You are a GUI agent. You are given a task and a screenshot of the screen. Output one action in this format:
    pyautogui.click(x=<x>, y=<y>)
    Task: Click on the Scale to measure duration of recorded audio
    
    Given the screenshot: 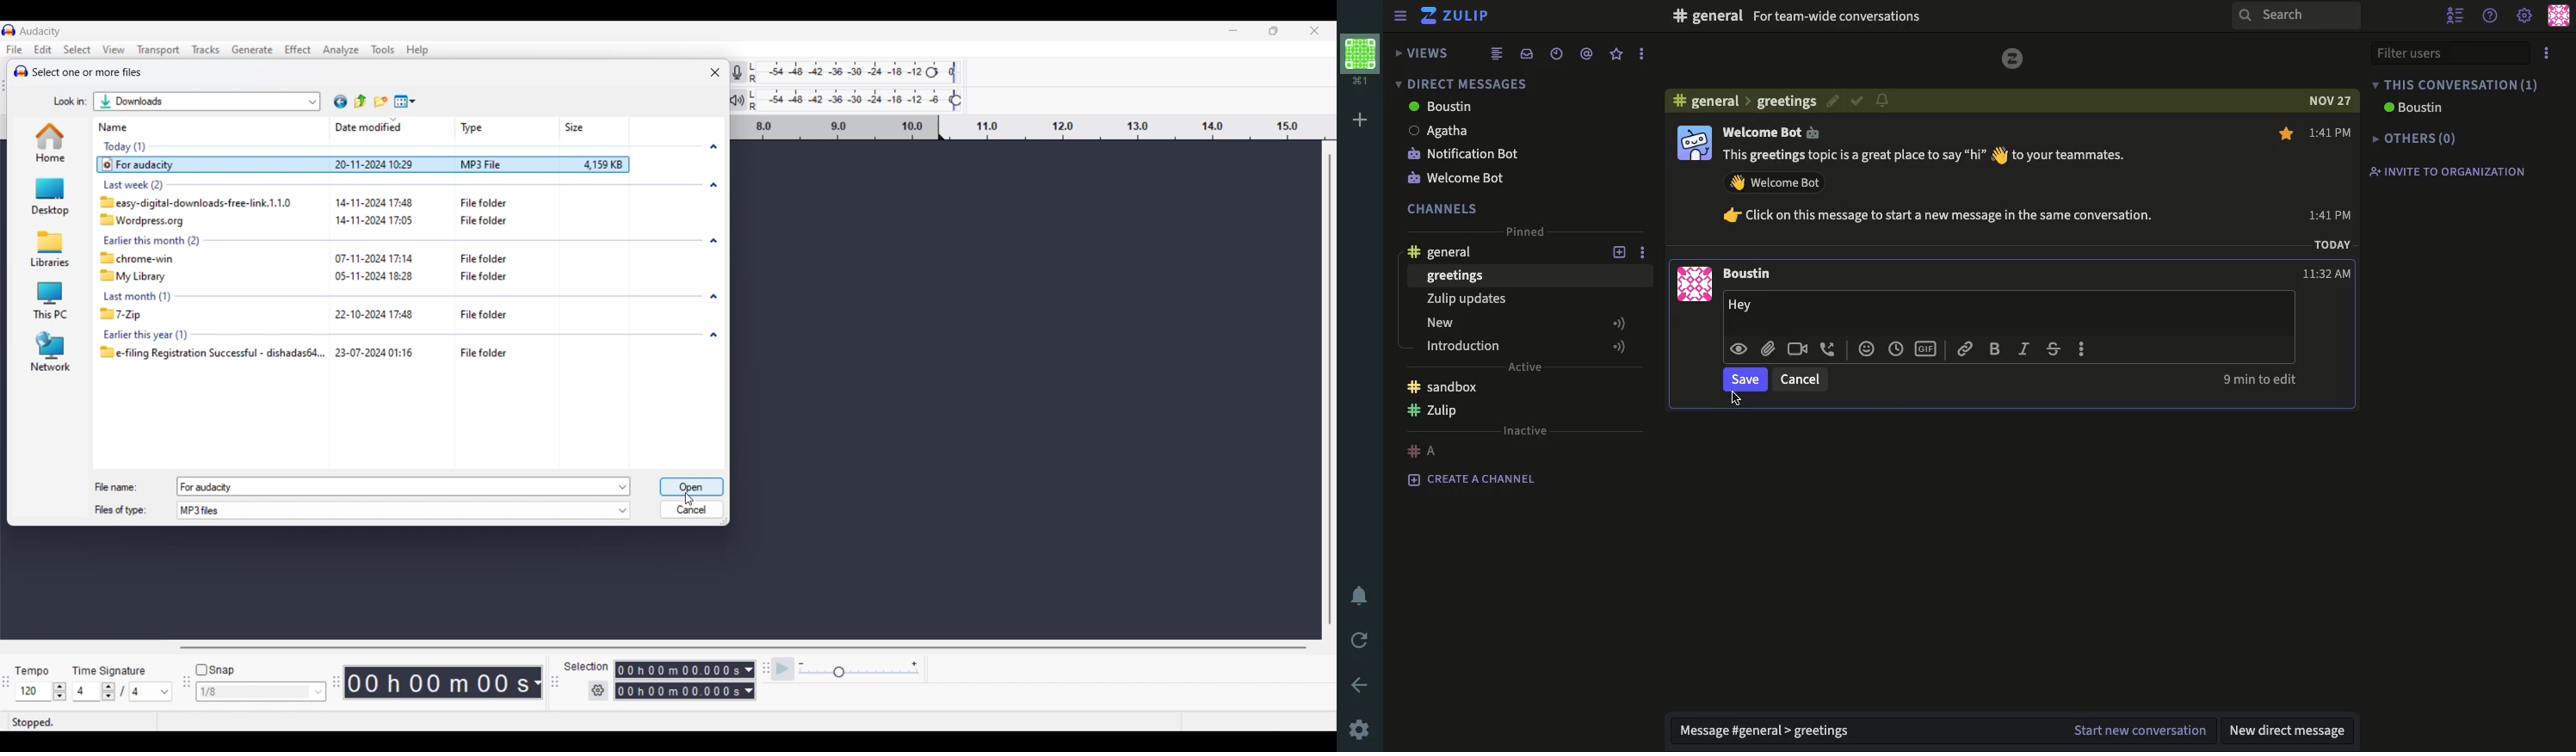 What is the action you would take?
    pyautogui.click(x=1037, y=129)
    